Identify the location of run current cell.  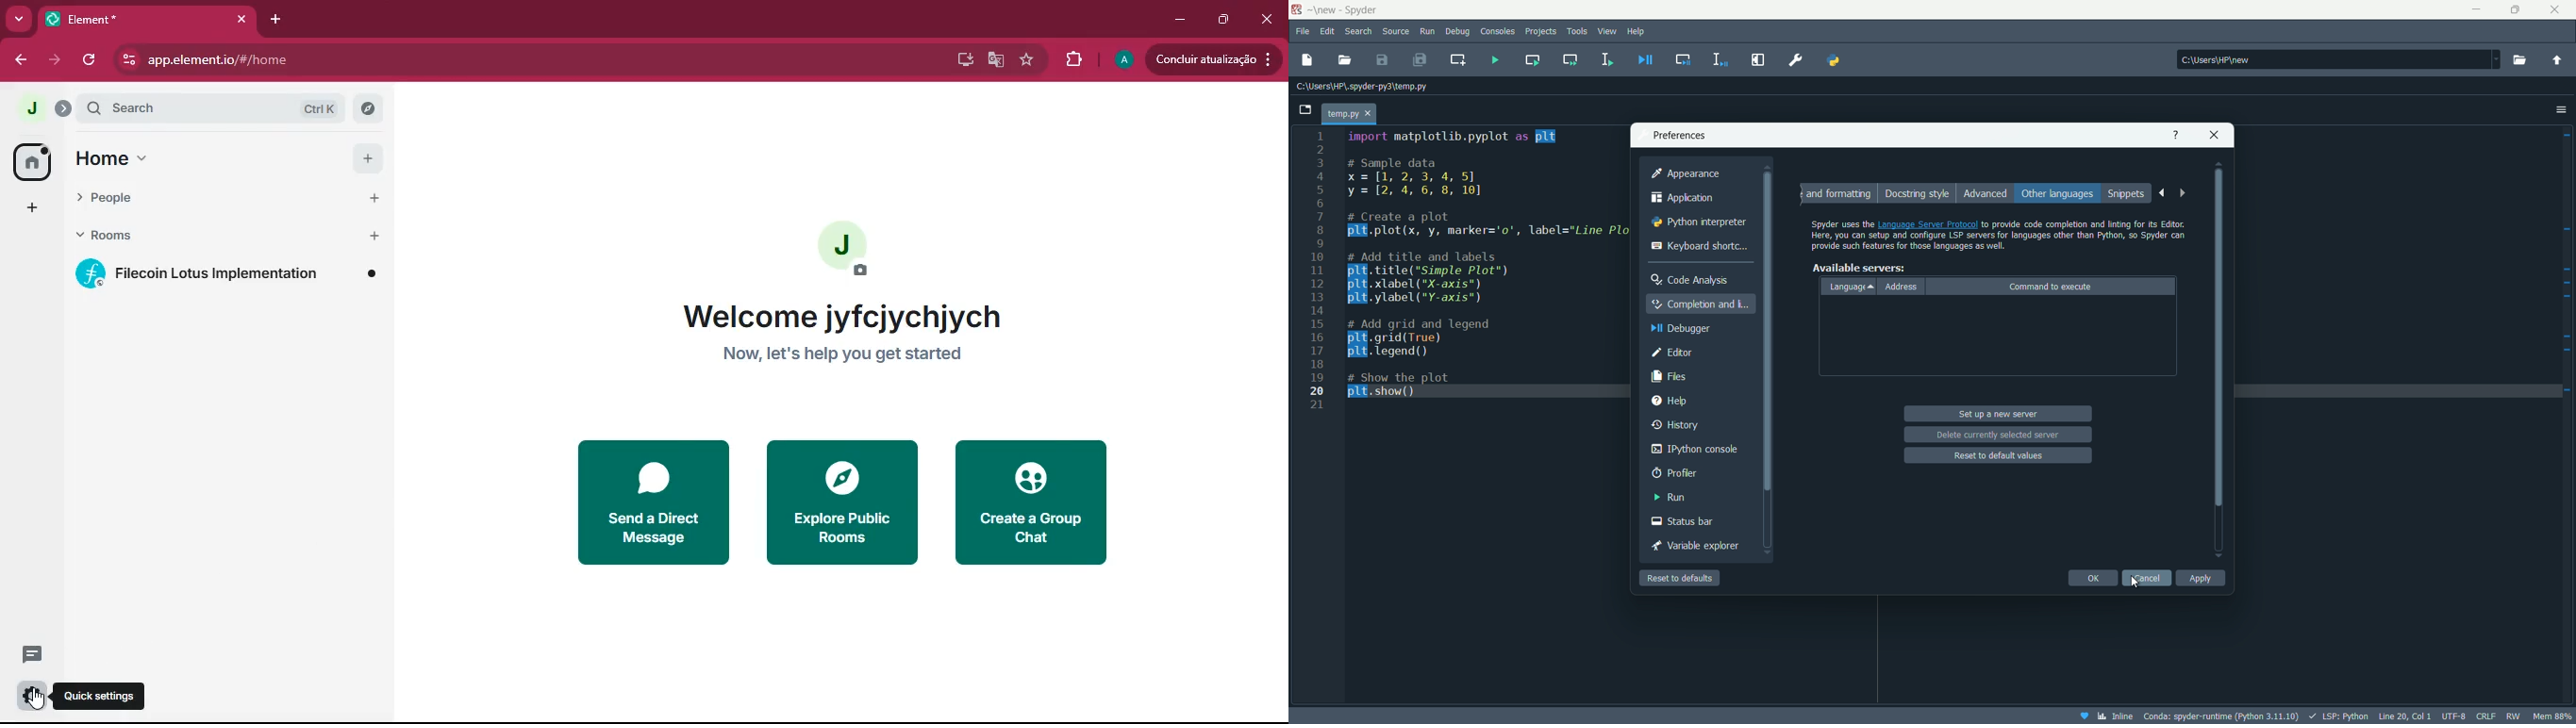
(1532, 59).